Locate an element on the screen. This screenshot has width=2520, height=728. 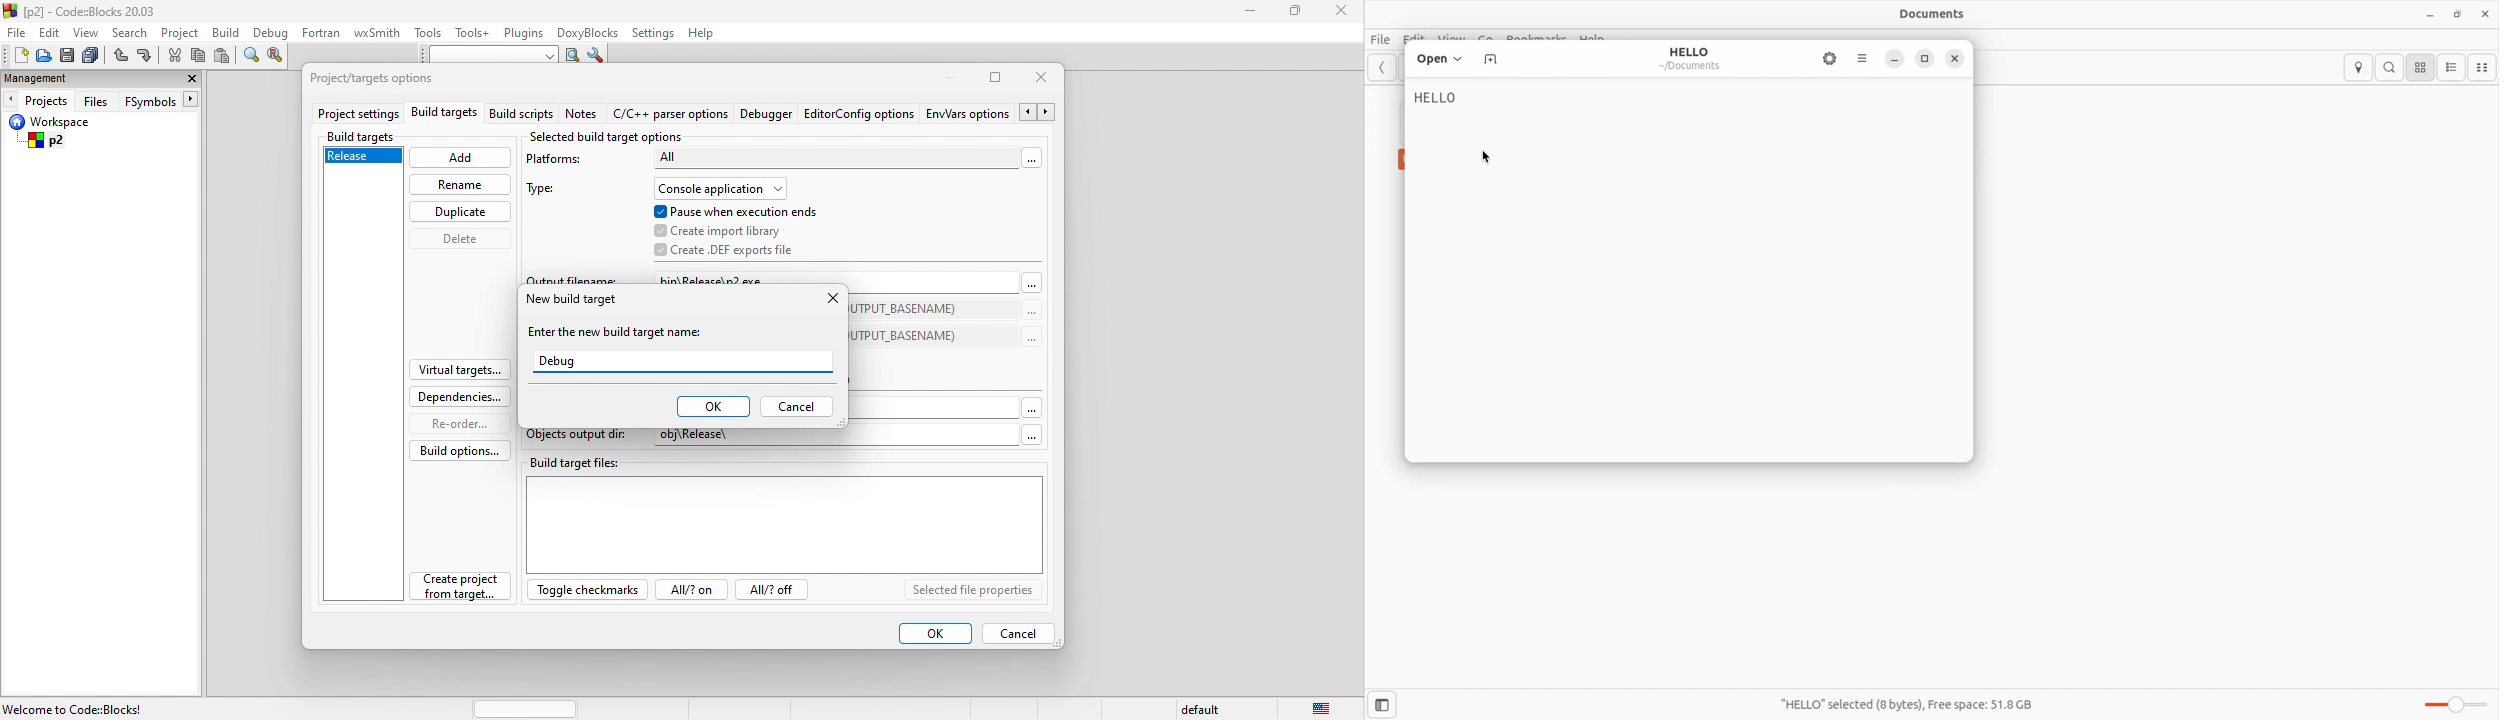
view is located at coordinates (87, 32).